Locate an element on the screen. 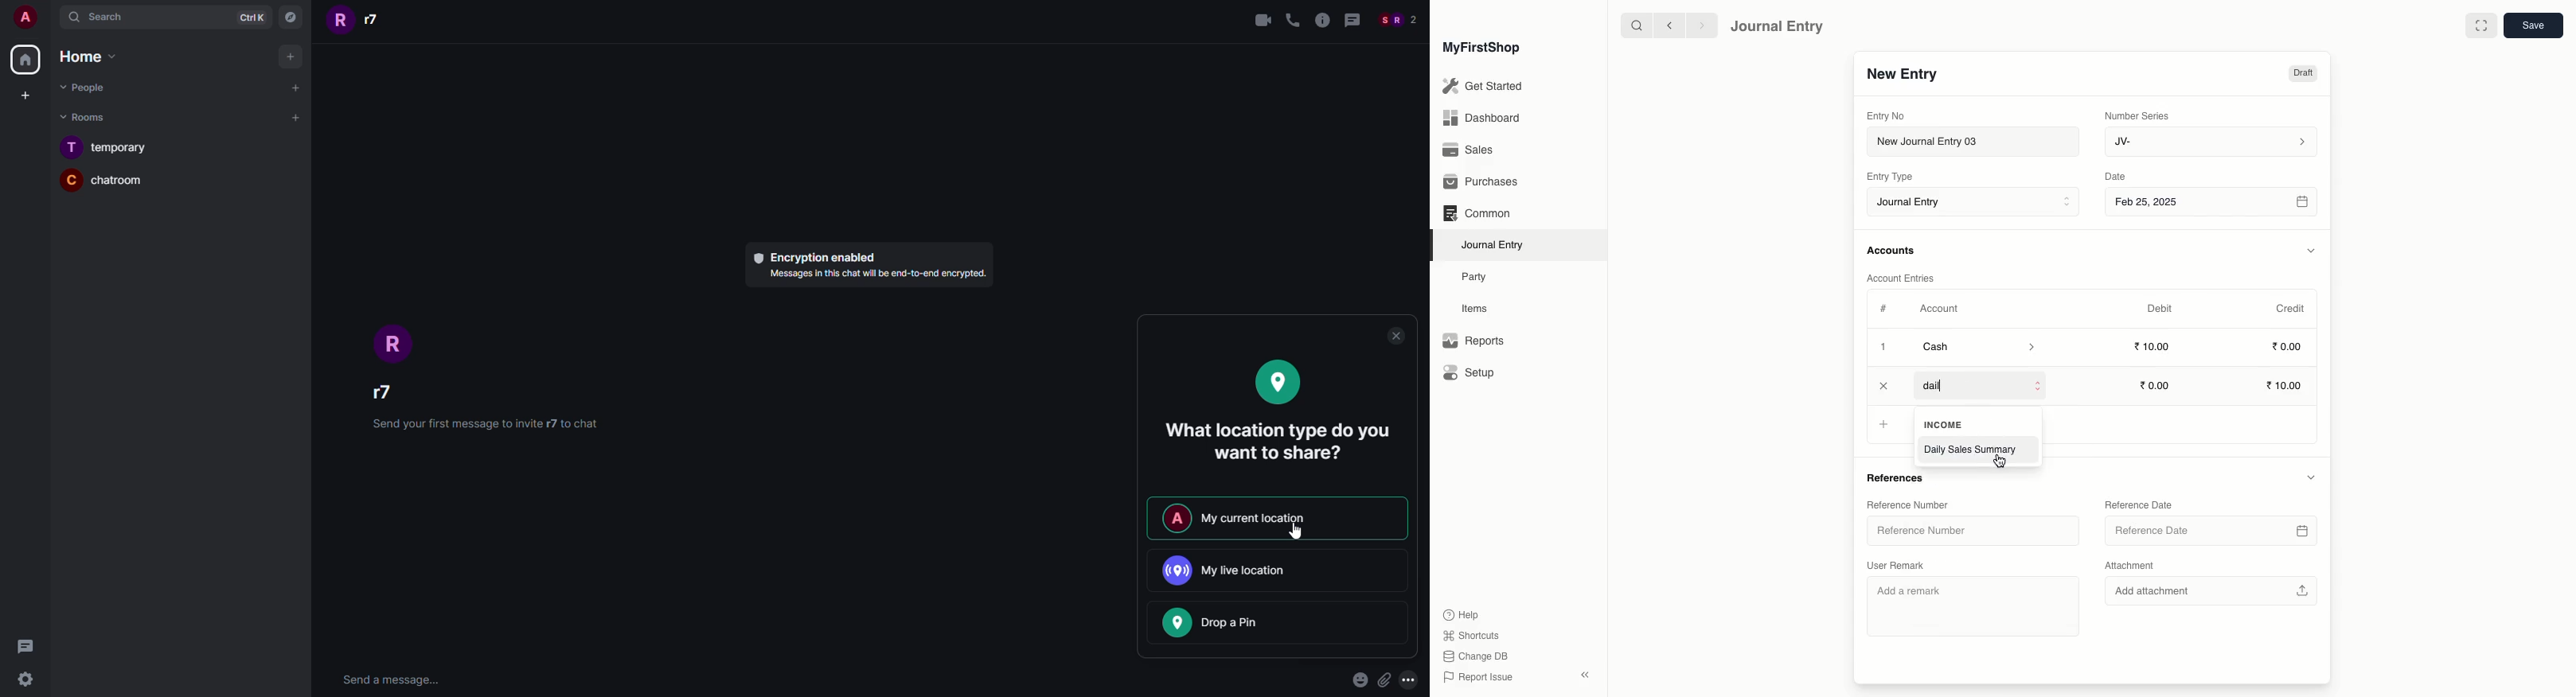 The image size is (2576, 700). call is located at coordinates (1293, 21).